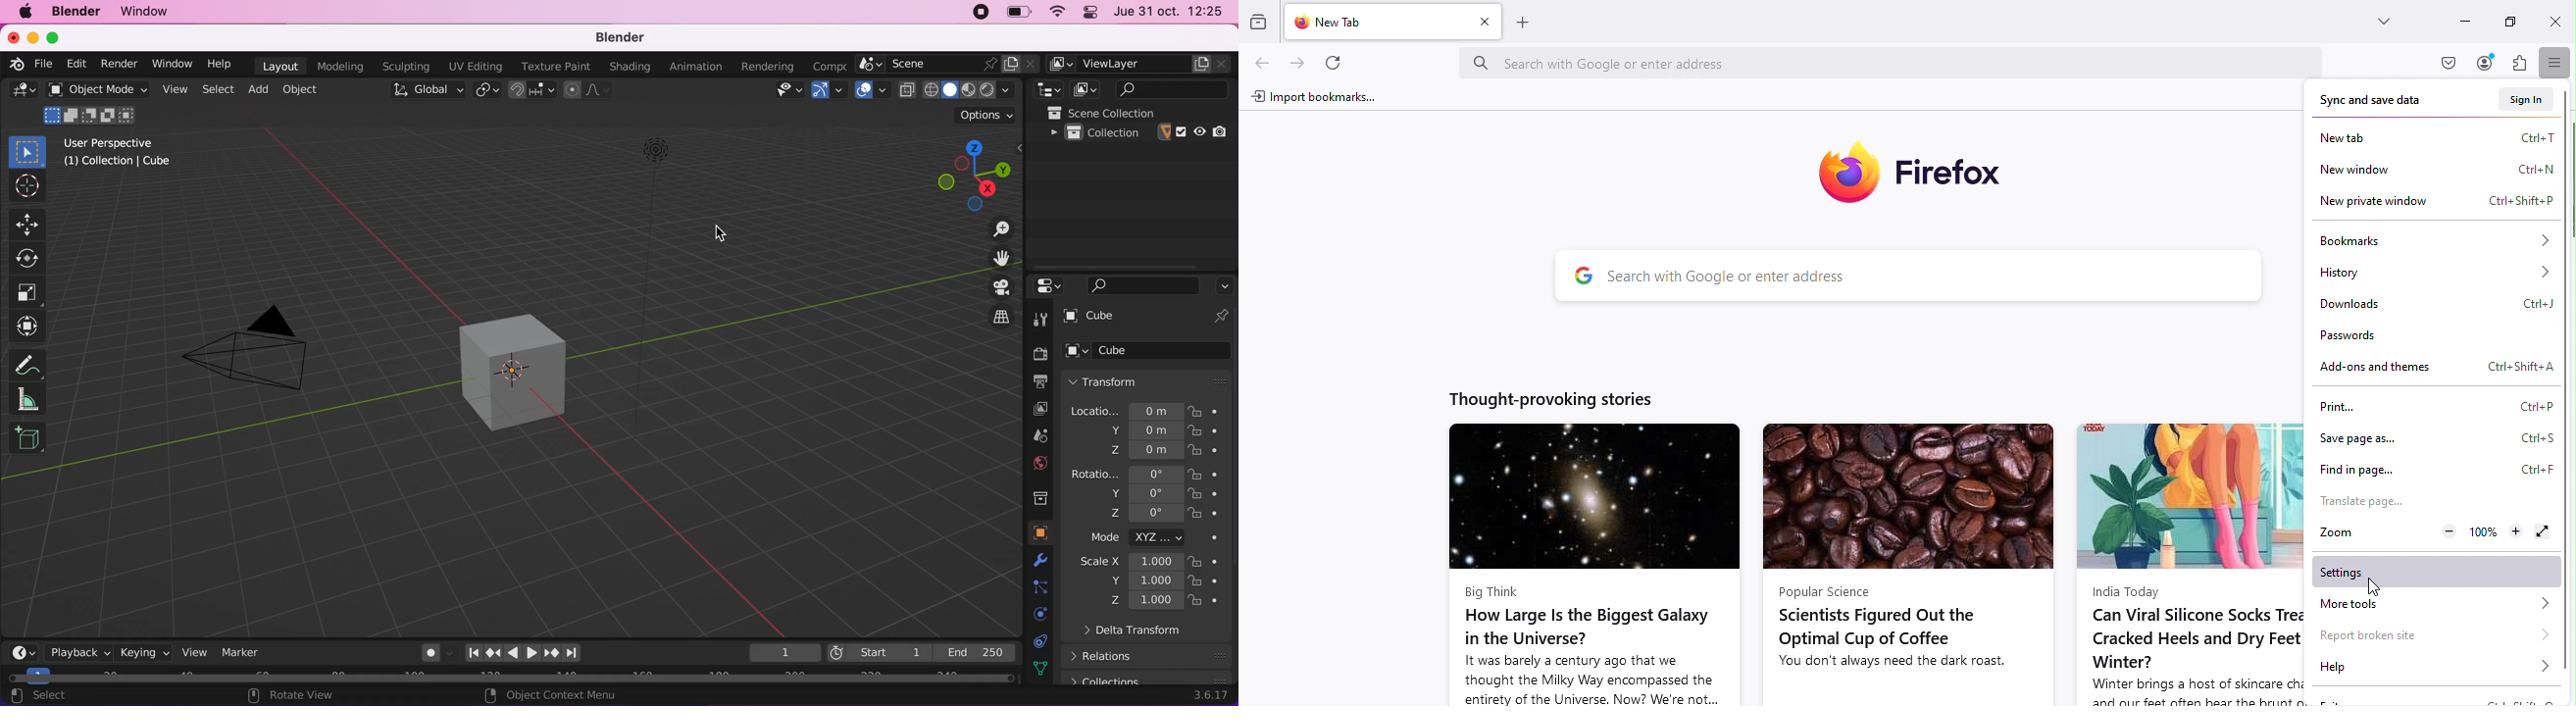  Describe the element at coordinates (79, 13) in the screenshot. I see `blender` at that location.